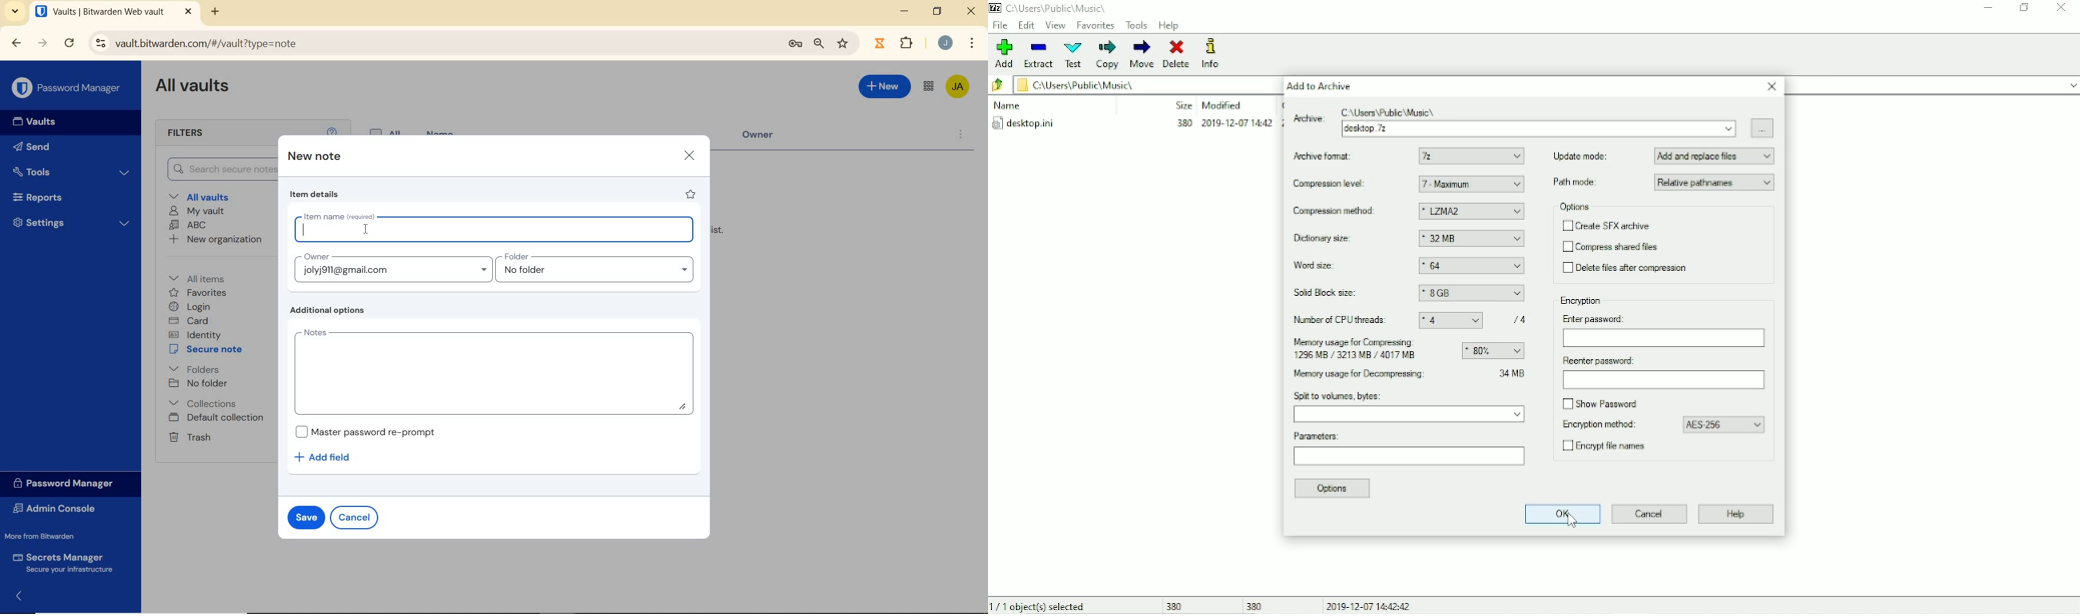 Image resolution: width=2100 pixels, height=616 pixels. Describe the element at coordinates (72, 171) in the screenshot. I see `Tools` at that location.